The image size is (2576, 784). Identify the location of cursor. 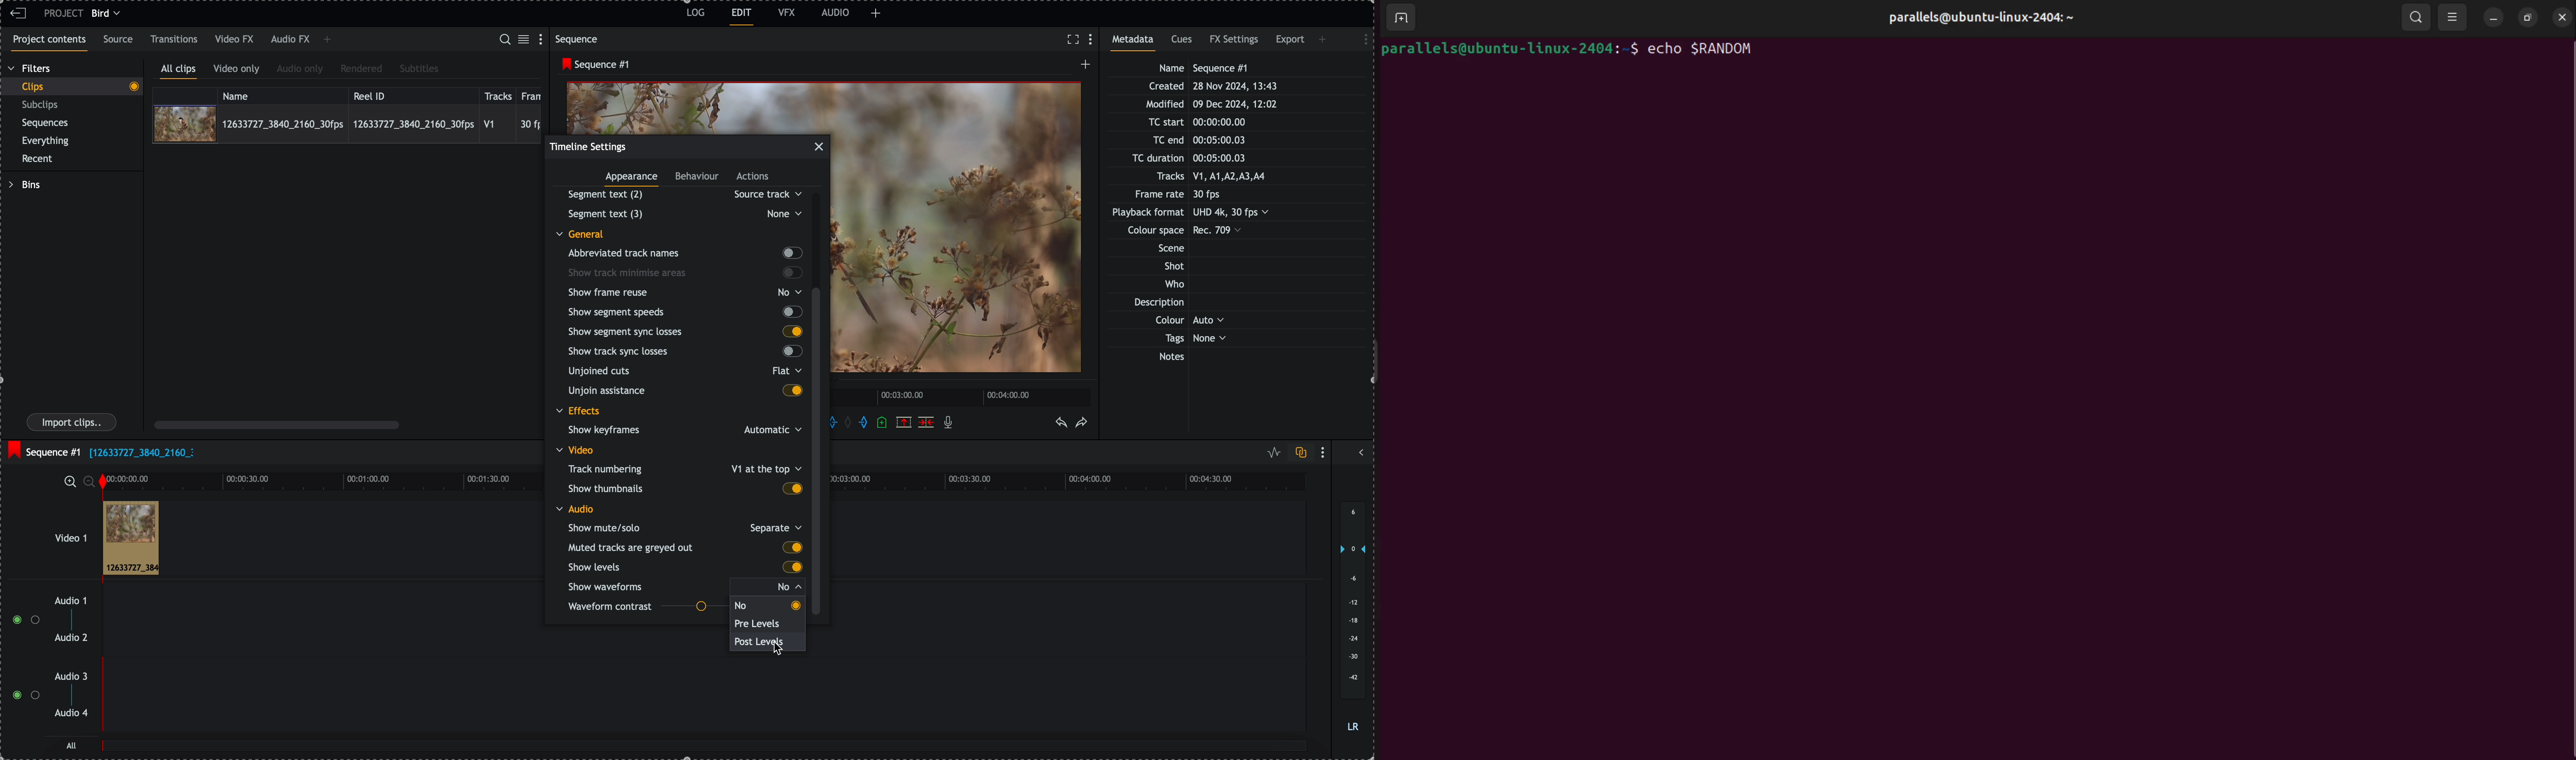
(782, 651).